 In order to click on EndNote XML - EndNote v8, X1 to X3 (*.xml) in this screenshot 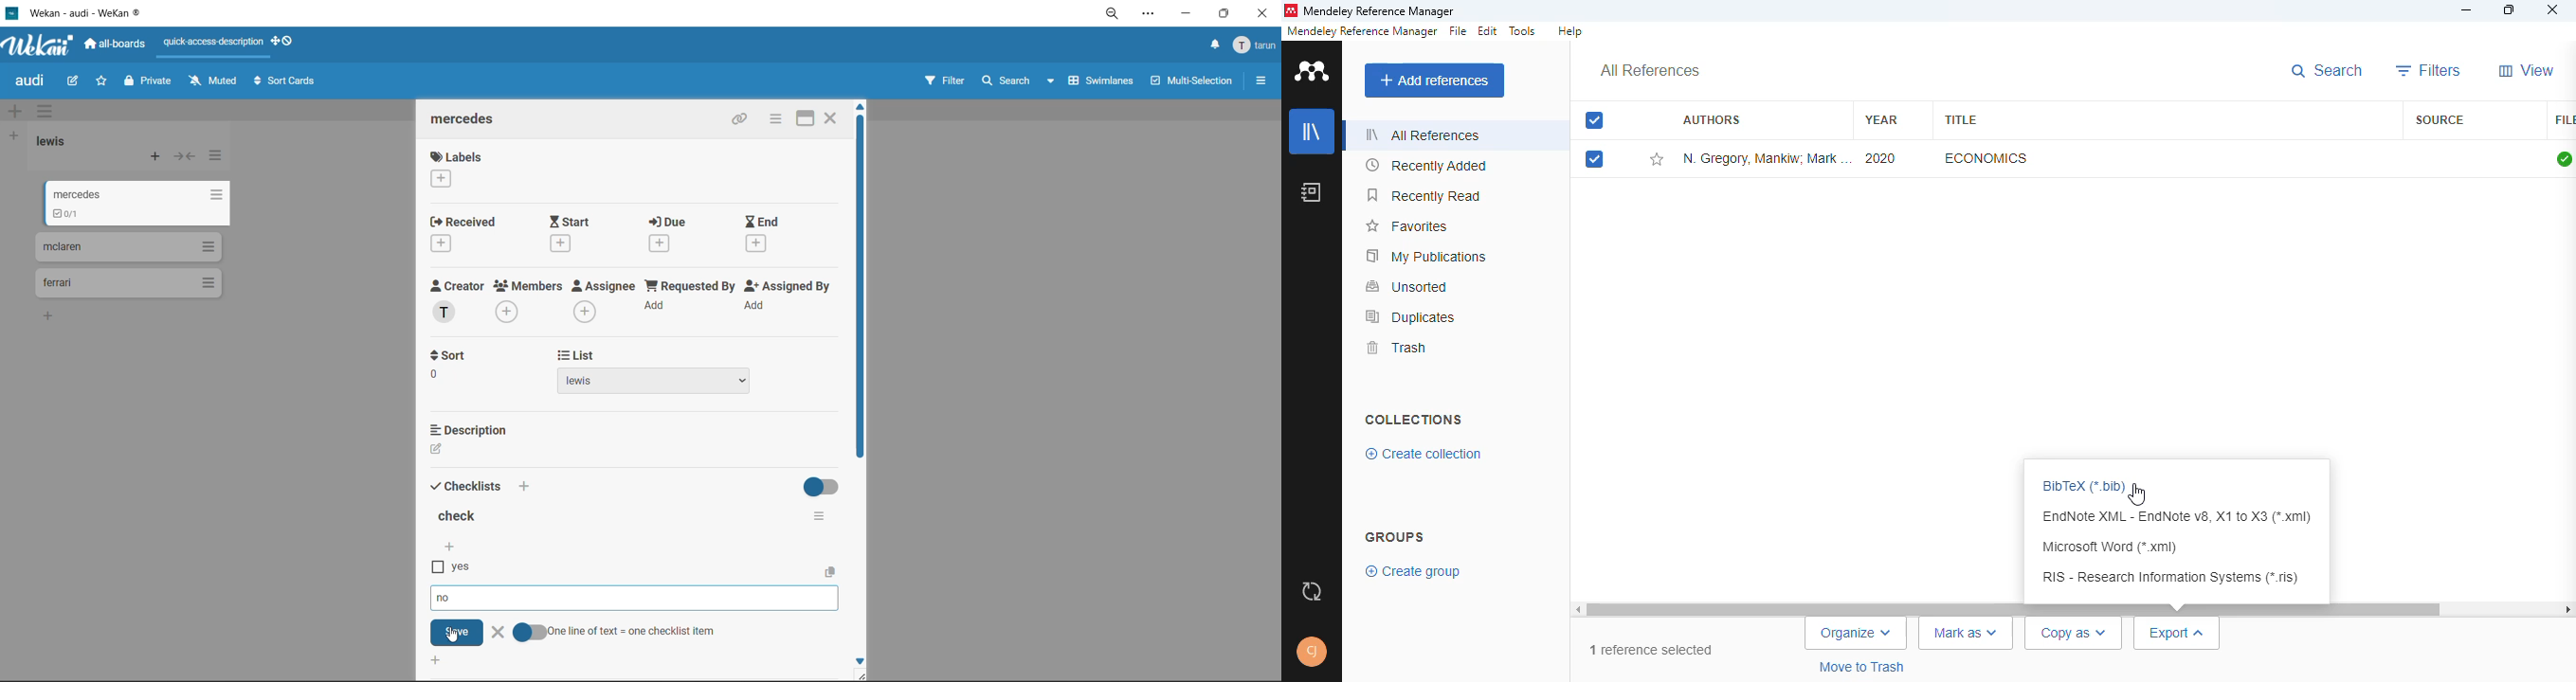, I will do `click(2178, 517)`.